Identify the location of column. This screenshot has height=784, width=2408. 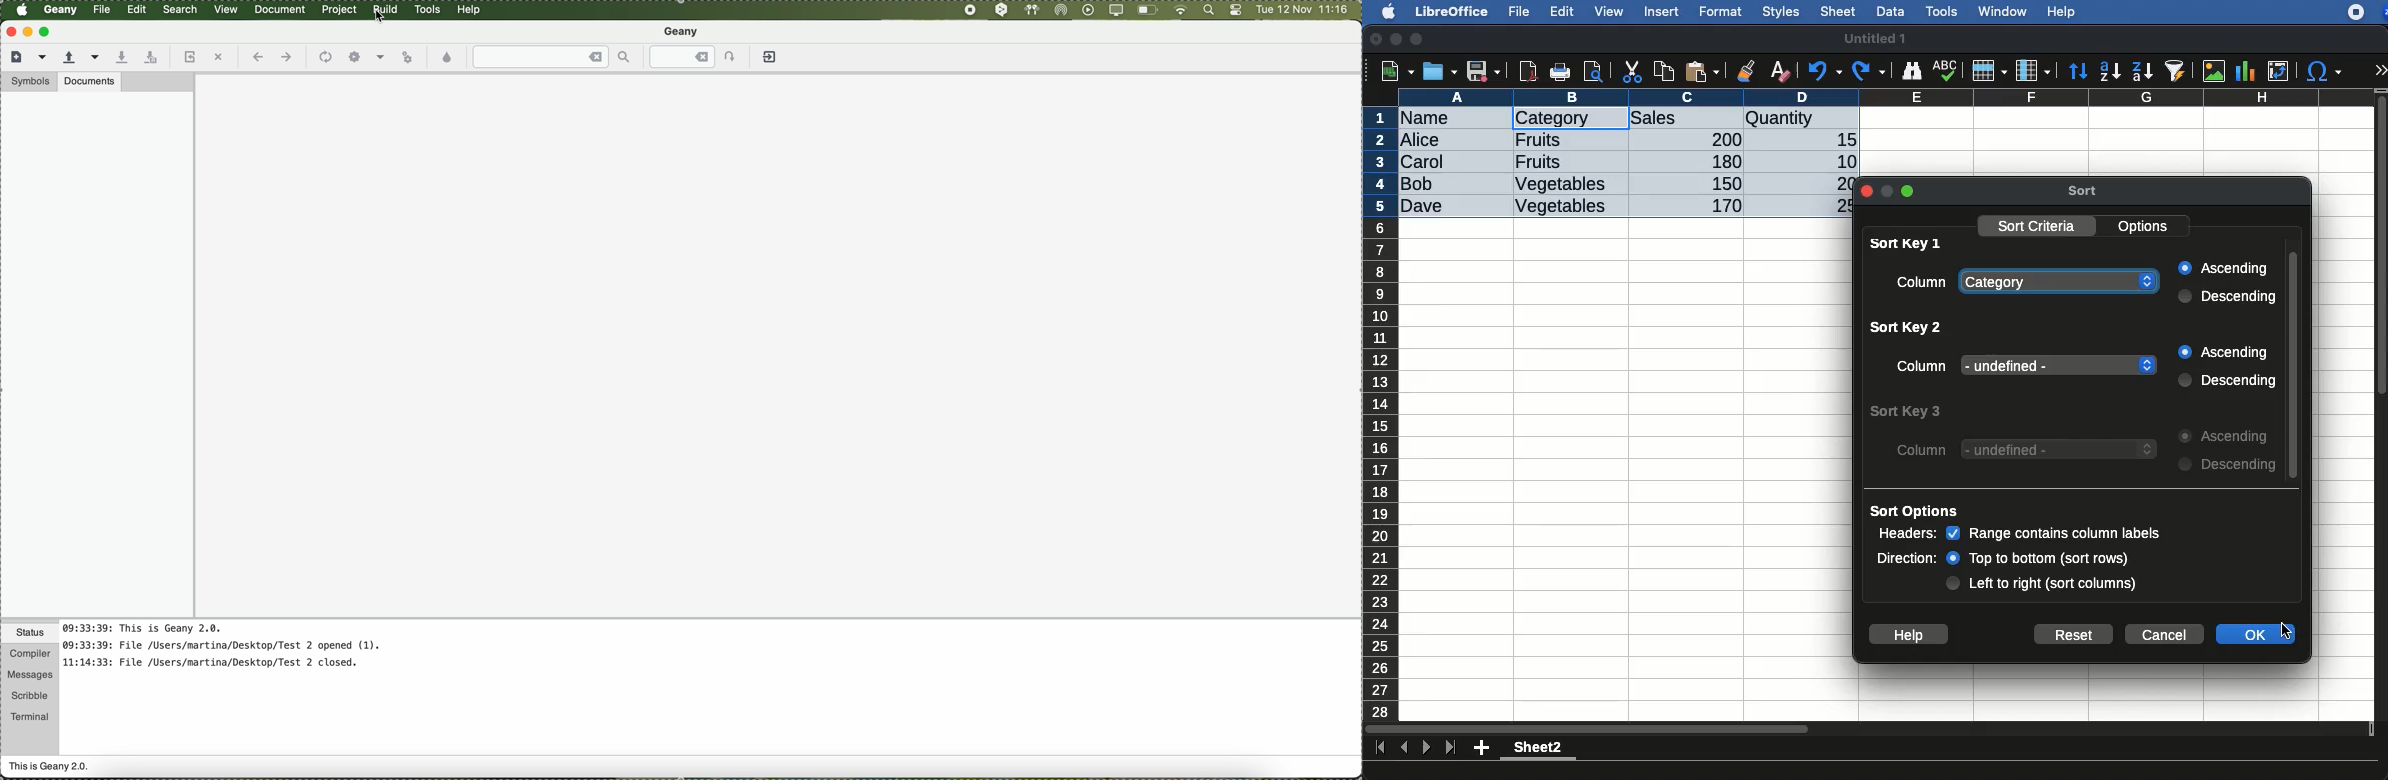
(1887, 97).